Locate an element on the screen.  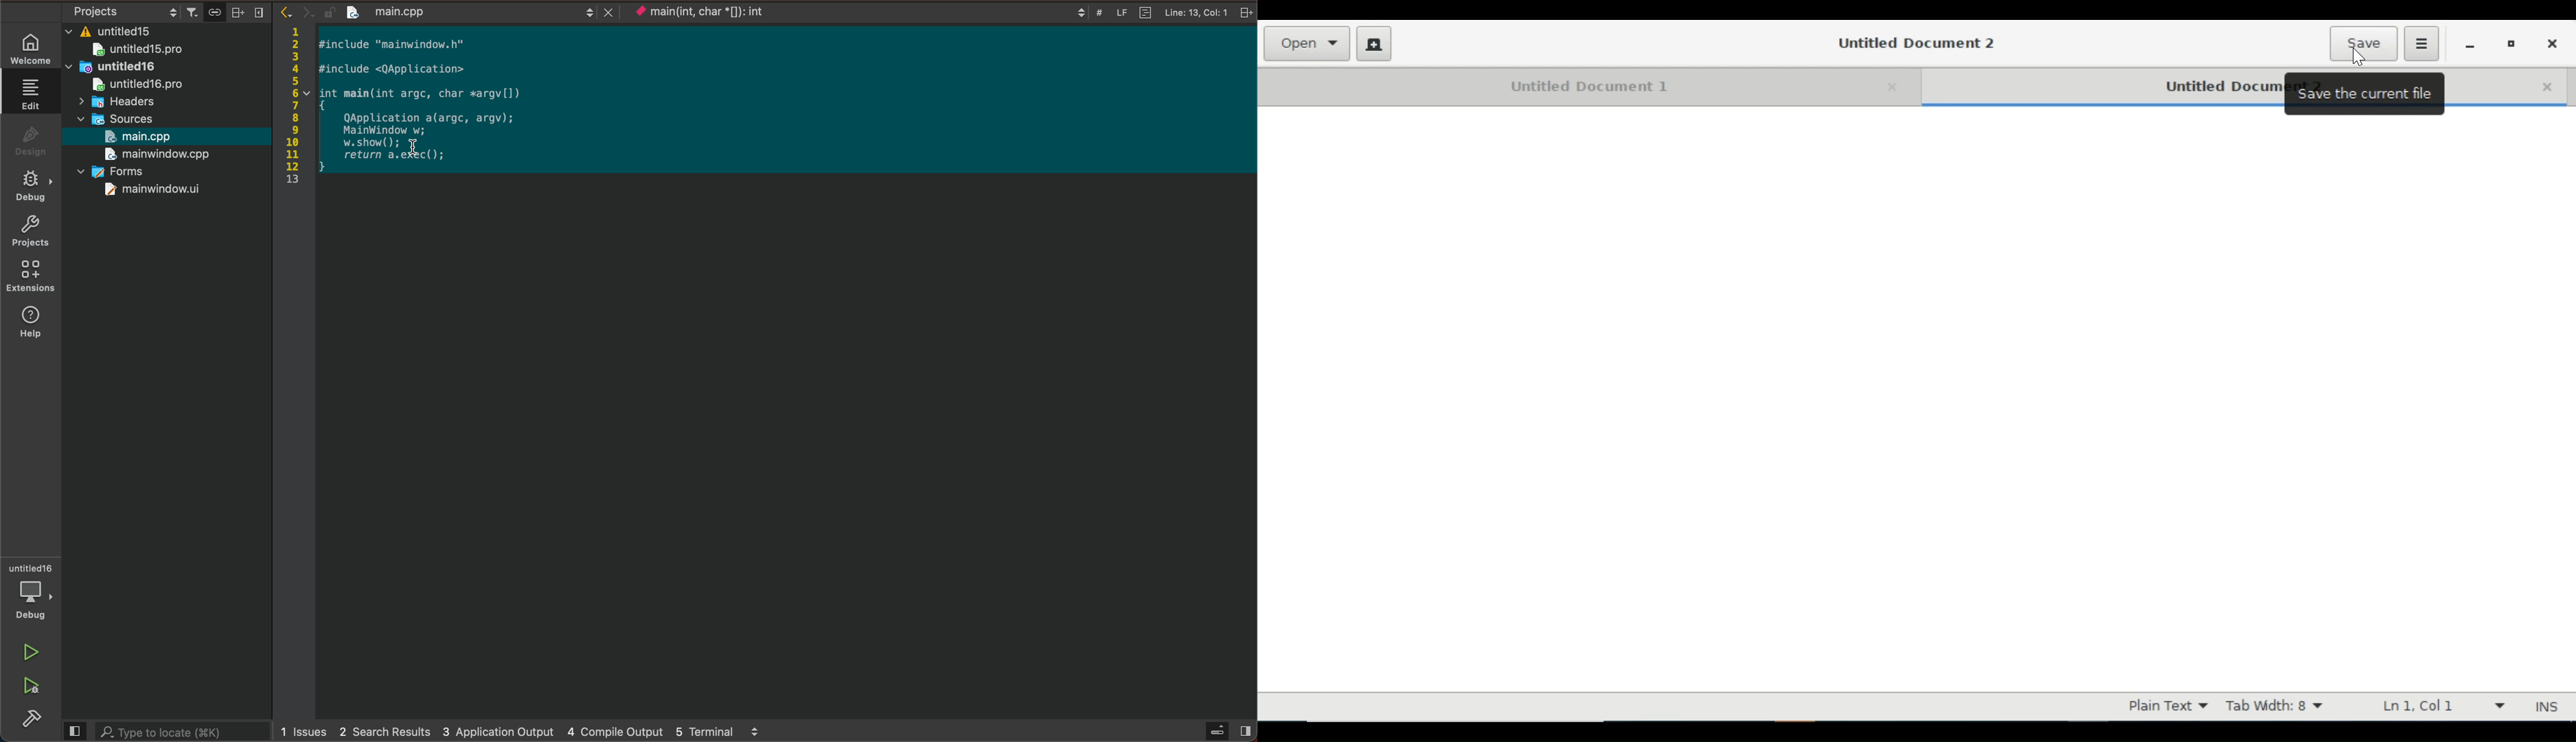
split is located at coordinates (237, 11).